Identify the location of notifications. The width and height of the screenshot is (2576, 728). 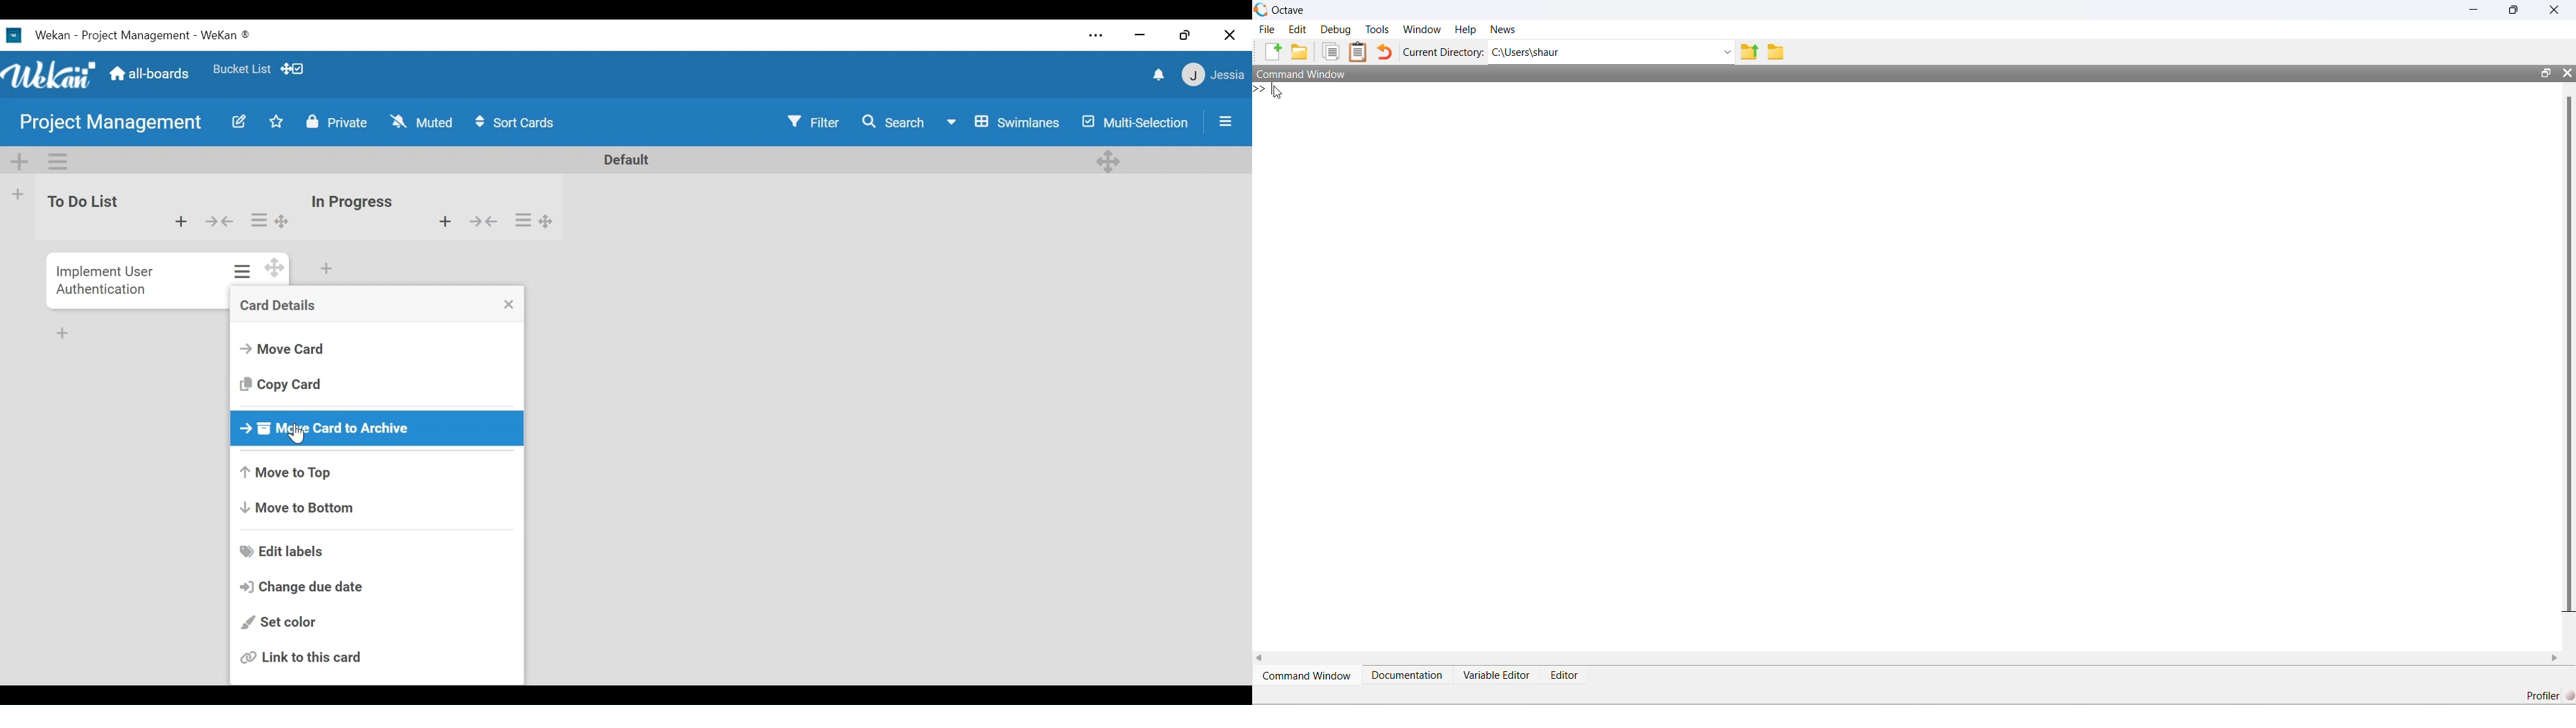
(1157, 76).